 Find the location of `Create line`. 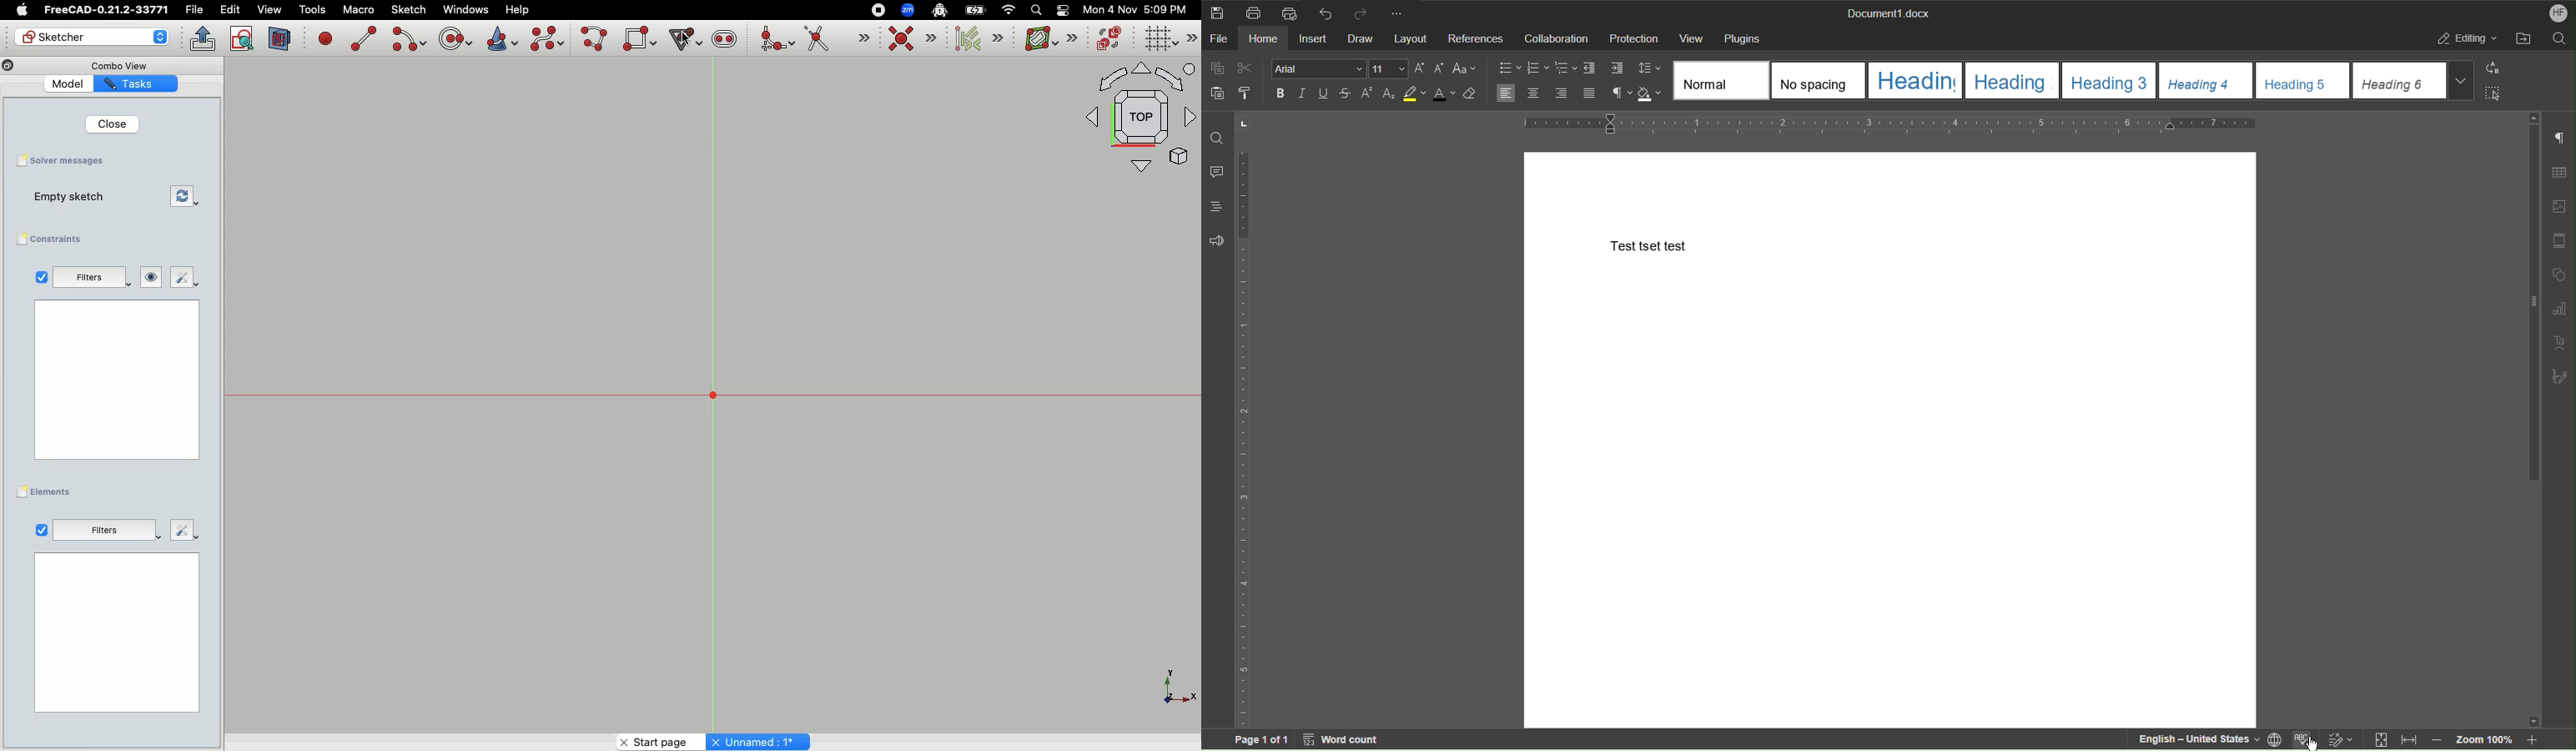

Create line is located at coordinates (364, 38).